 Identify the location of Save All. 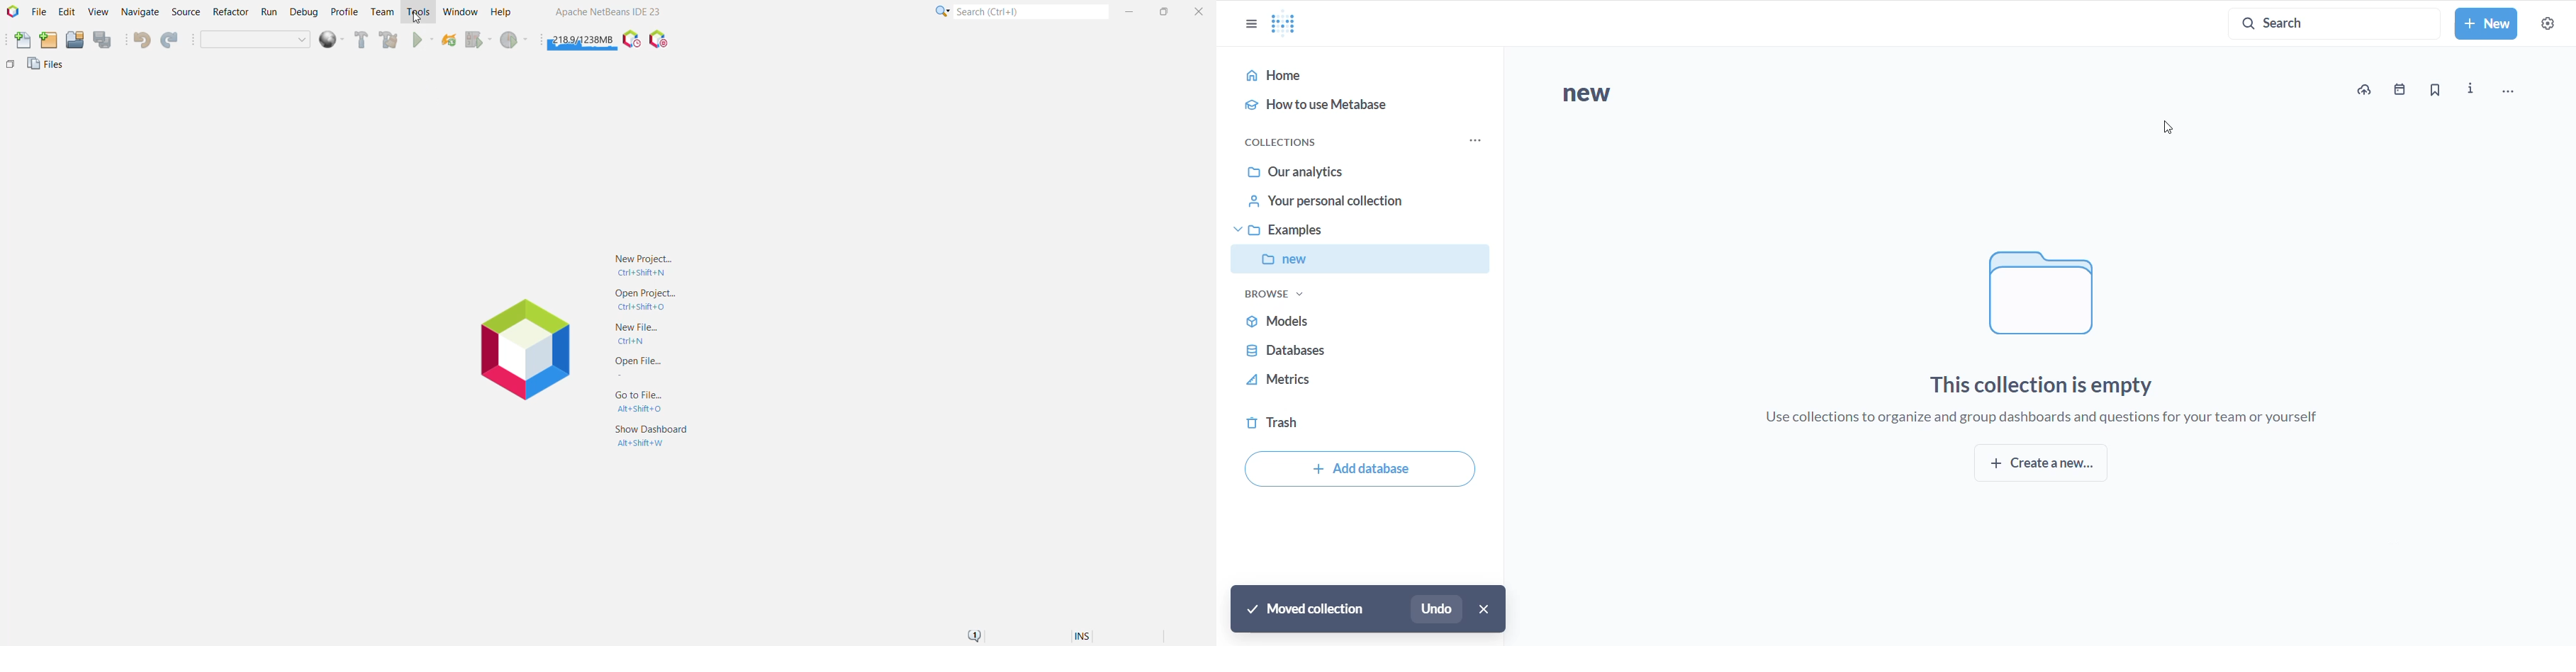
(103, 40).